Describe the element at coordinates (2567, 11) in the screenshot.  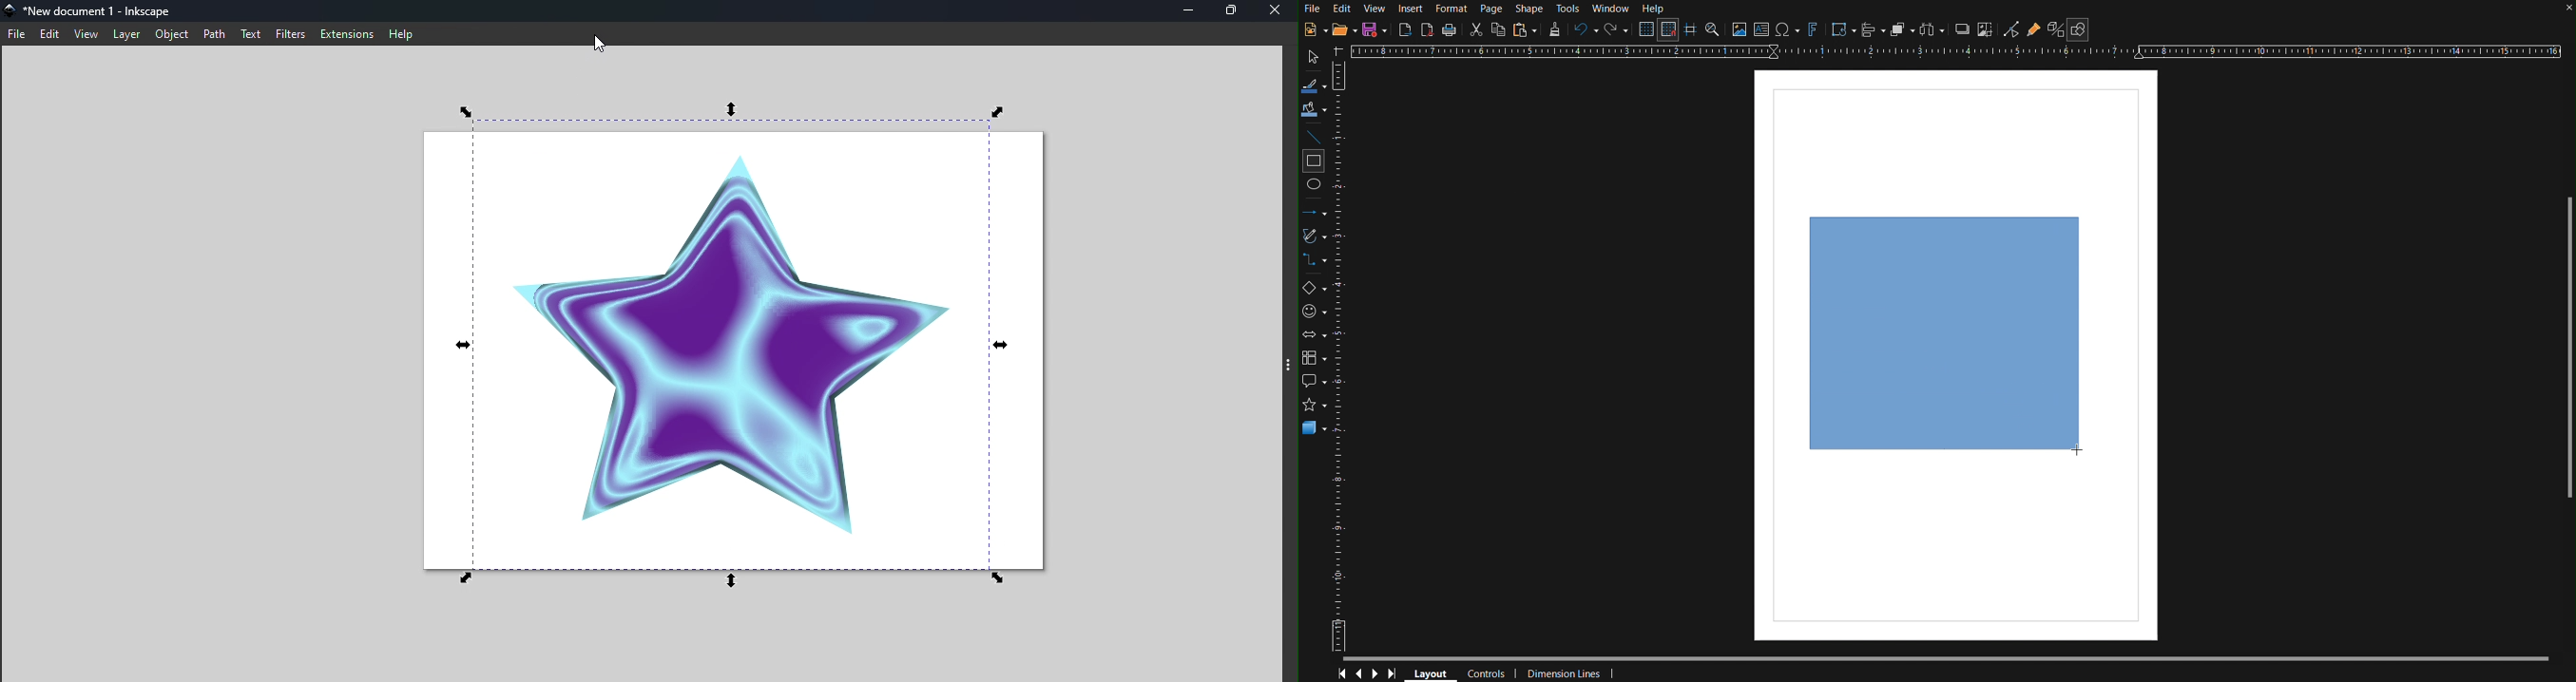
I see `close` at that location.